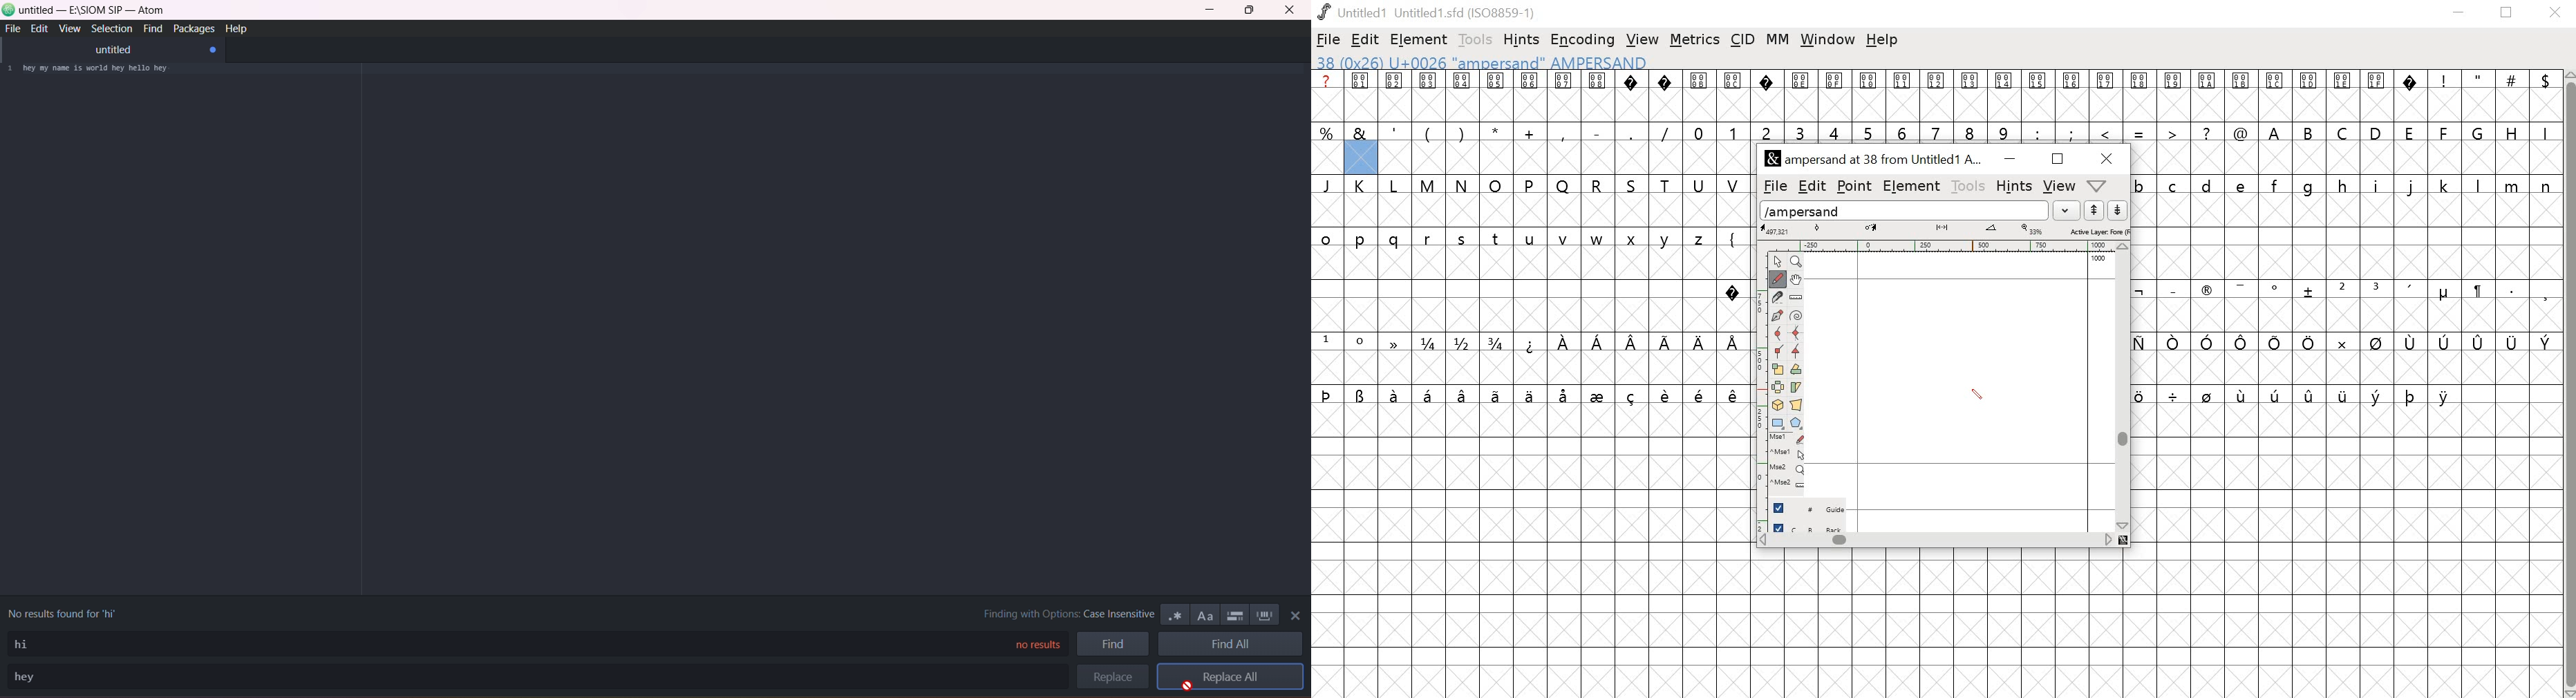 Image resolution: width=2576 pixels, height=700 pixels. What do you see at coordinates (1734, 341) in the screenshot?
I see `symbol` at bounding box center [1734, 341].